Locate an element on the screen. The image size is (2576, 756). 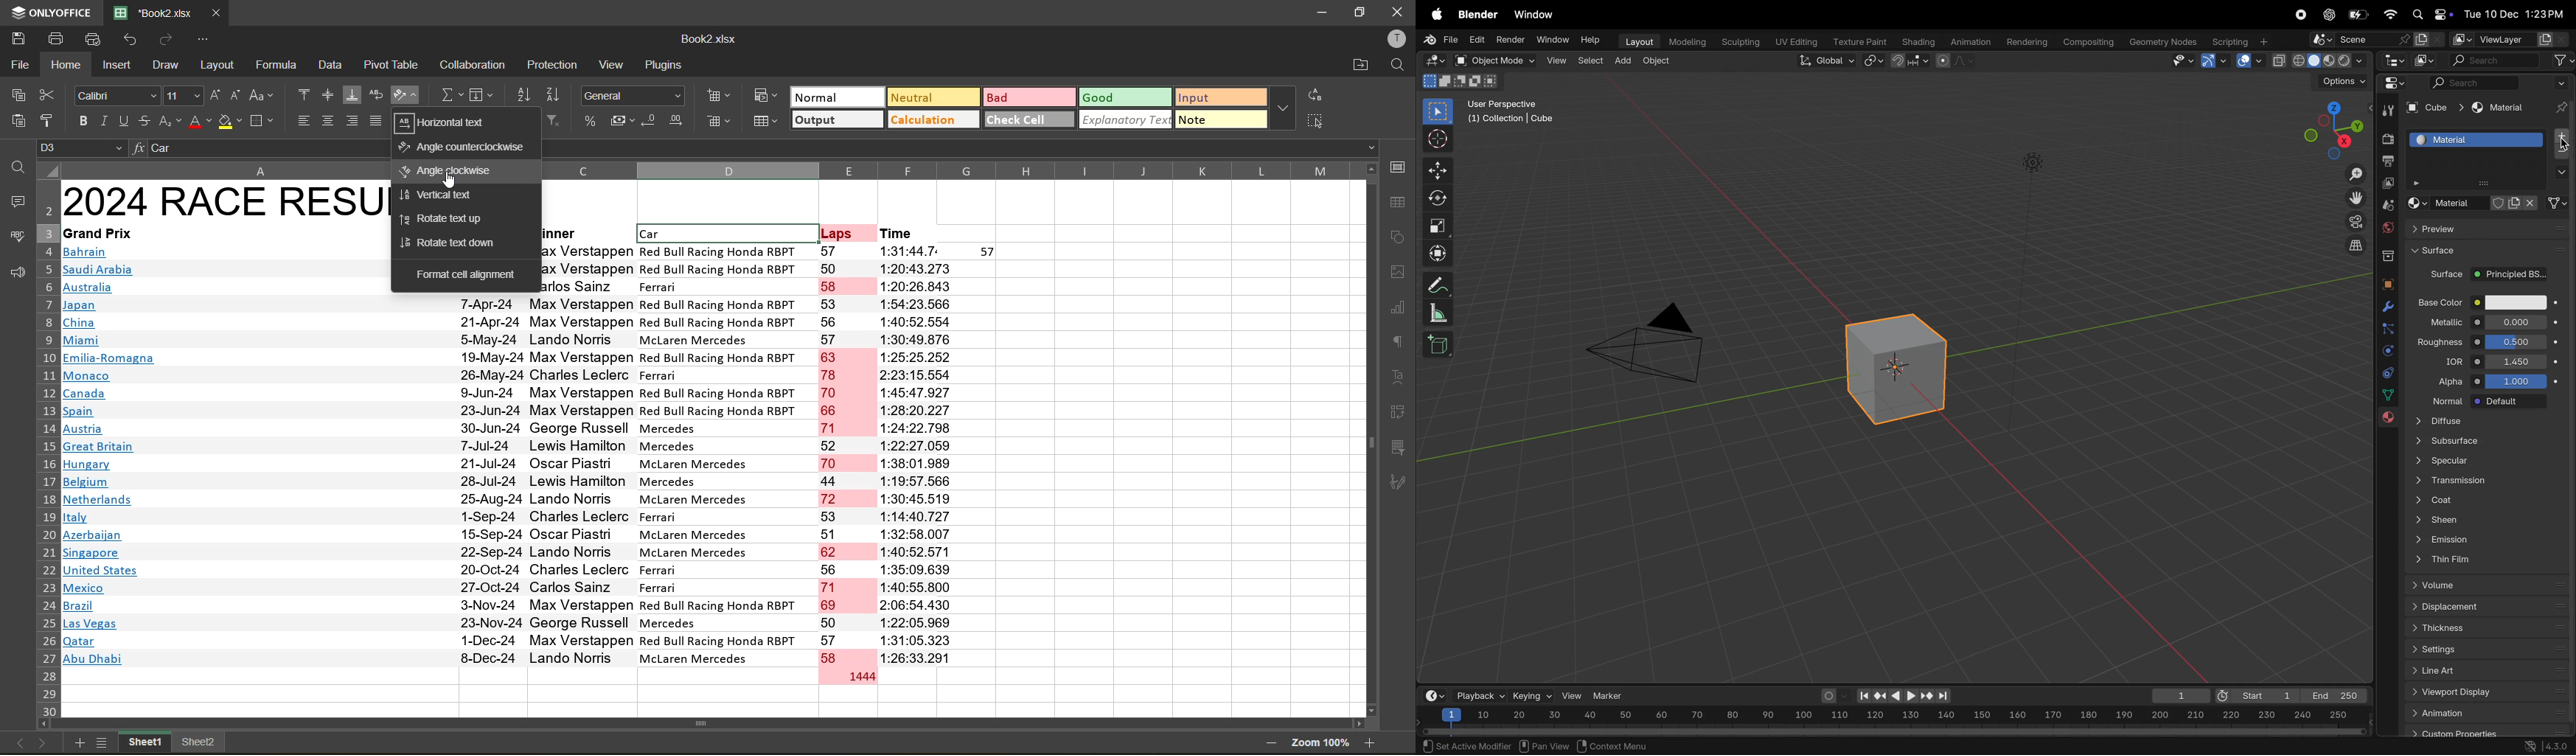
diffuse is located at coordinates (2490, 423).